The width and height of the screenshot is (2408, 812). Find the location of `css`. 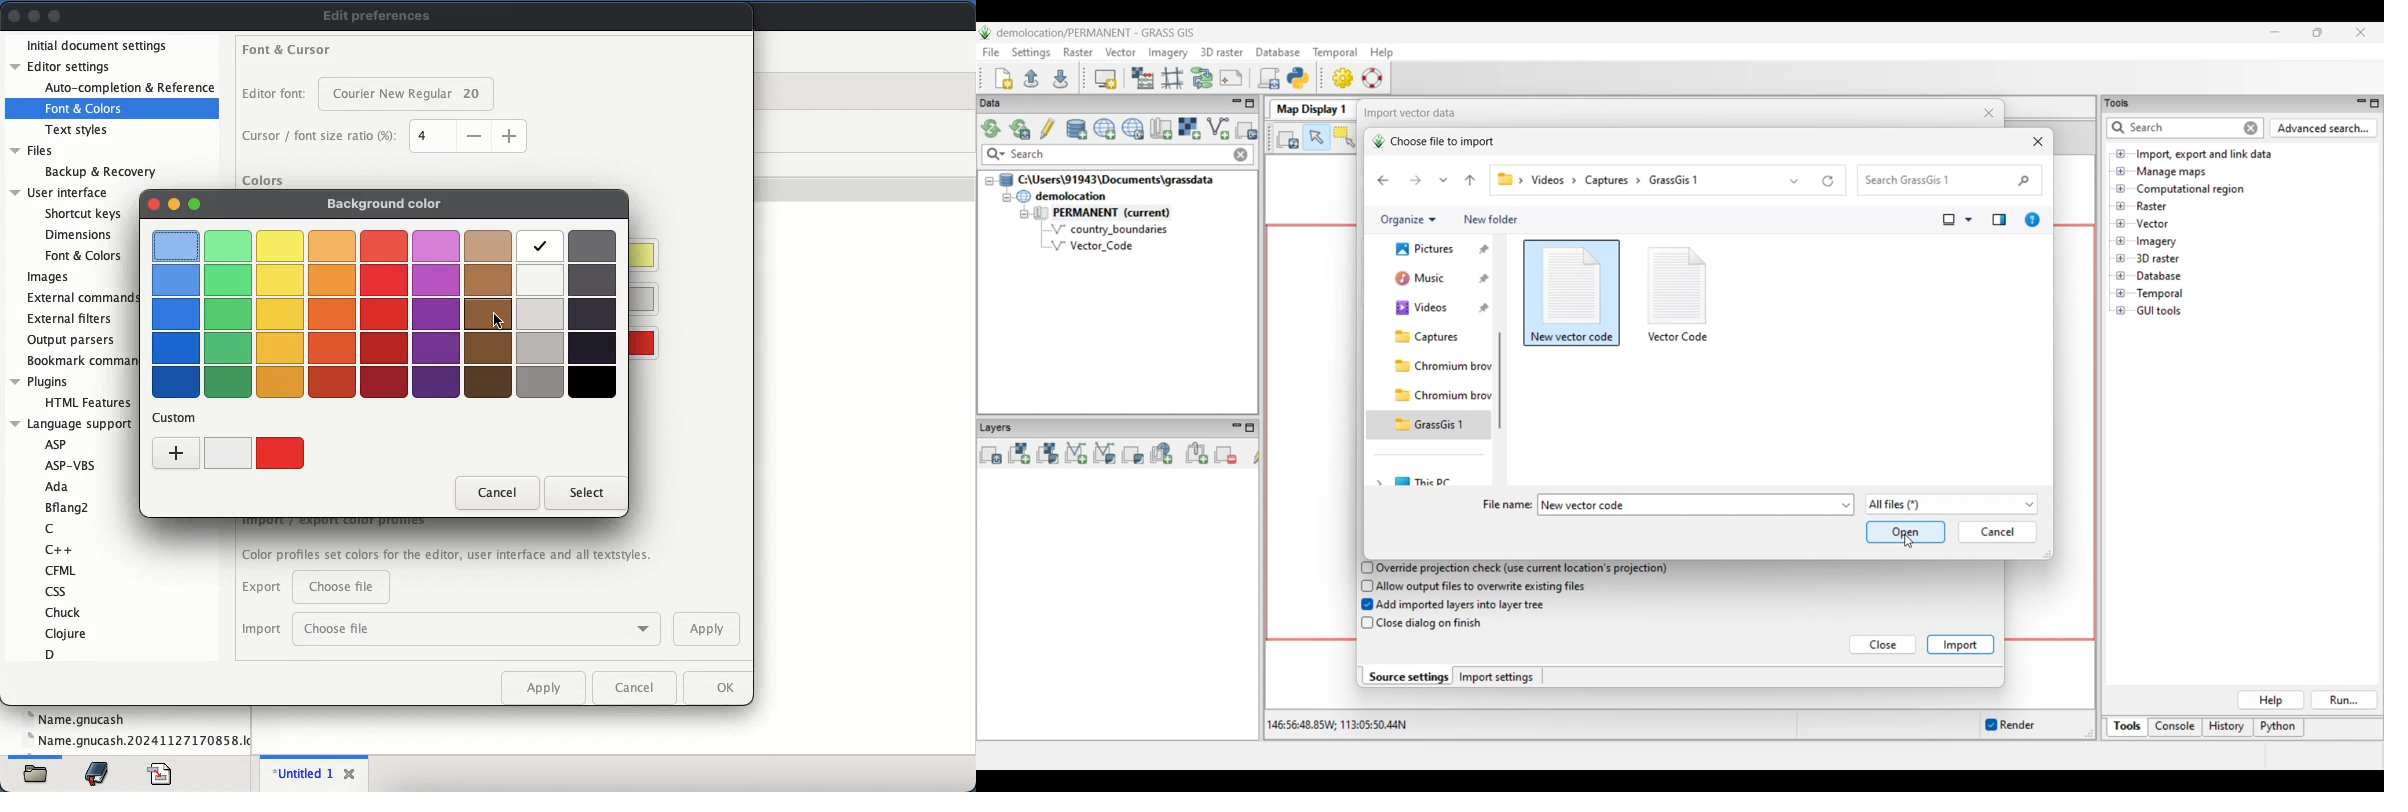

css is located at coordinates (57, 591).